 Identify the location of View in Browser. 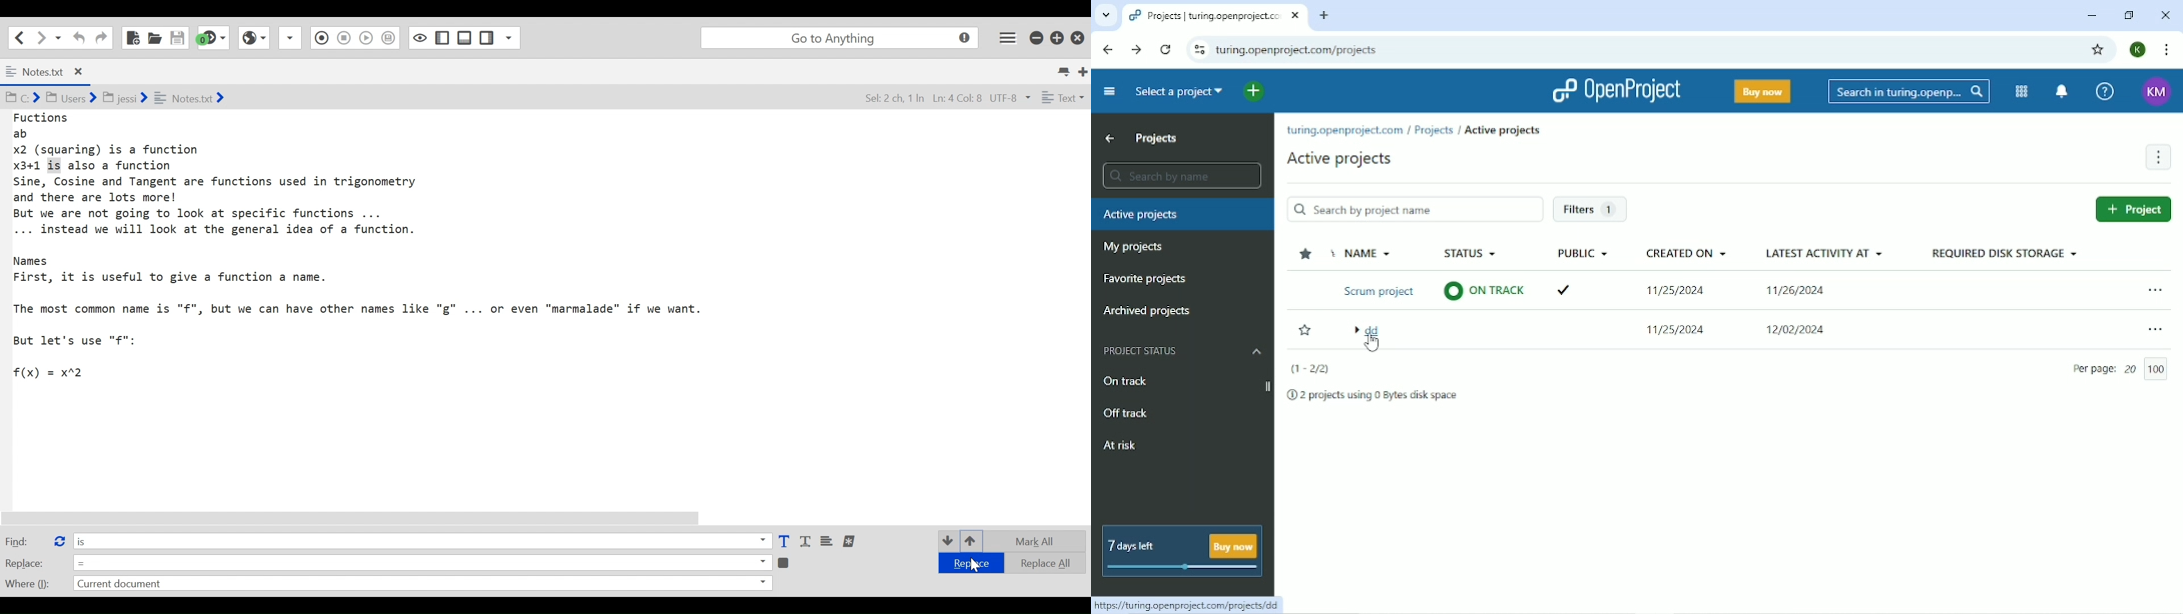
(343, 37).